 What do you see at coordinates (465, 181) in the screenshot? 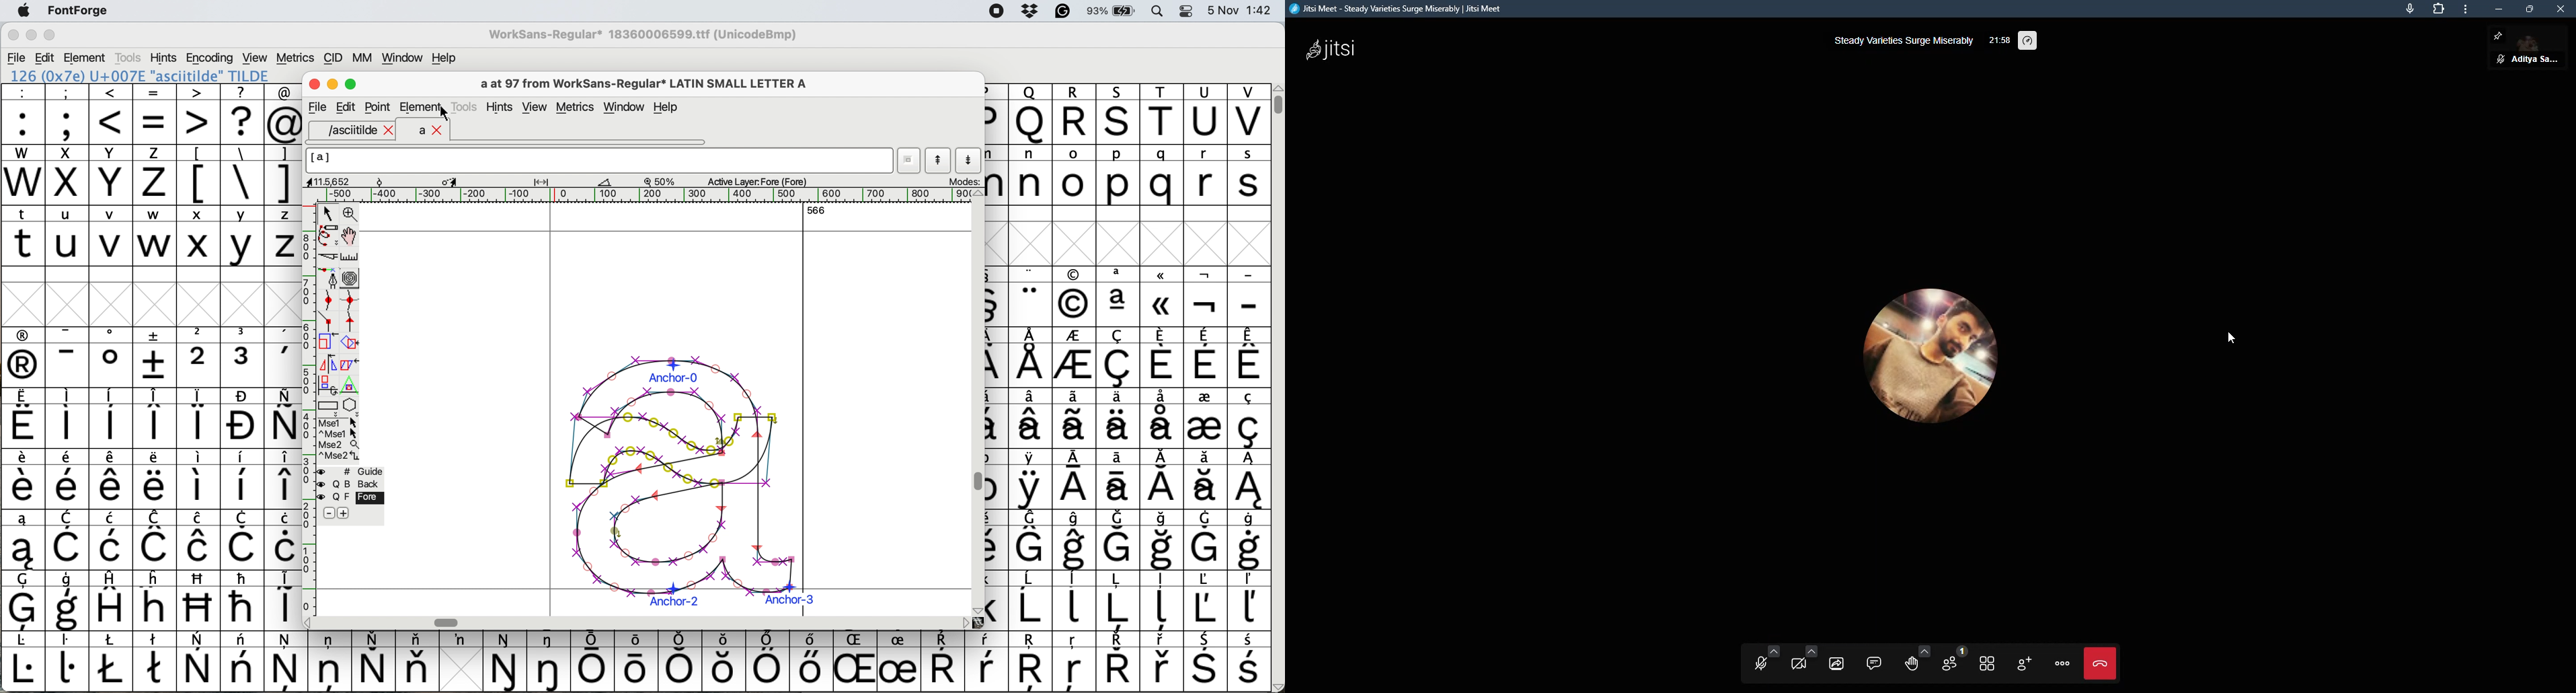
I see `glyph details` at bounding box center [465, 181].